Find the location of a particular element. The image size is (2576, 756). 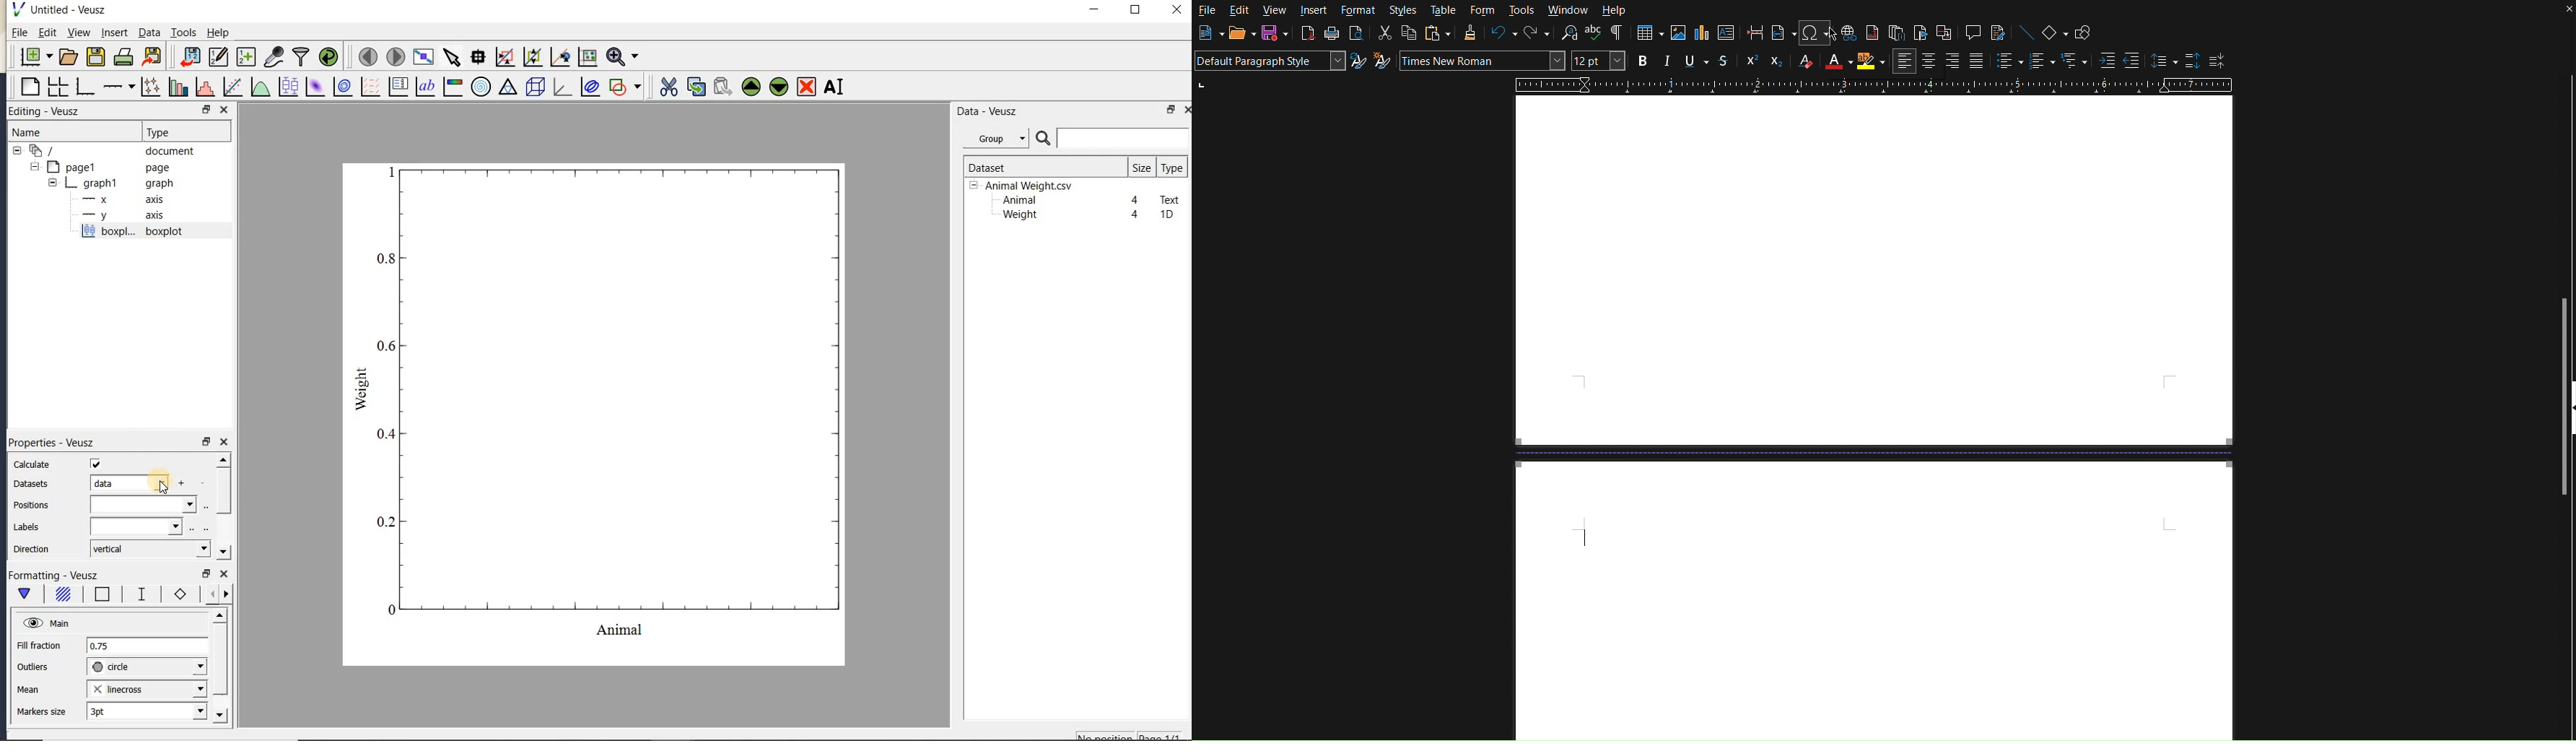

Decrease Paragraph Spacing is located at coordinates (2217, 60).